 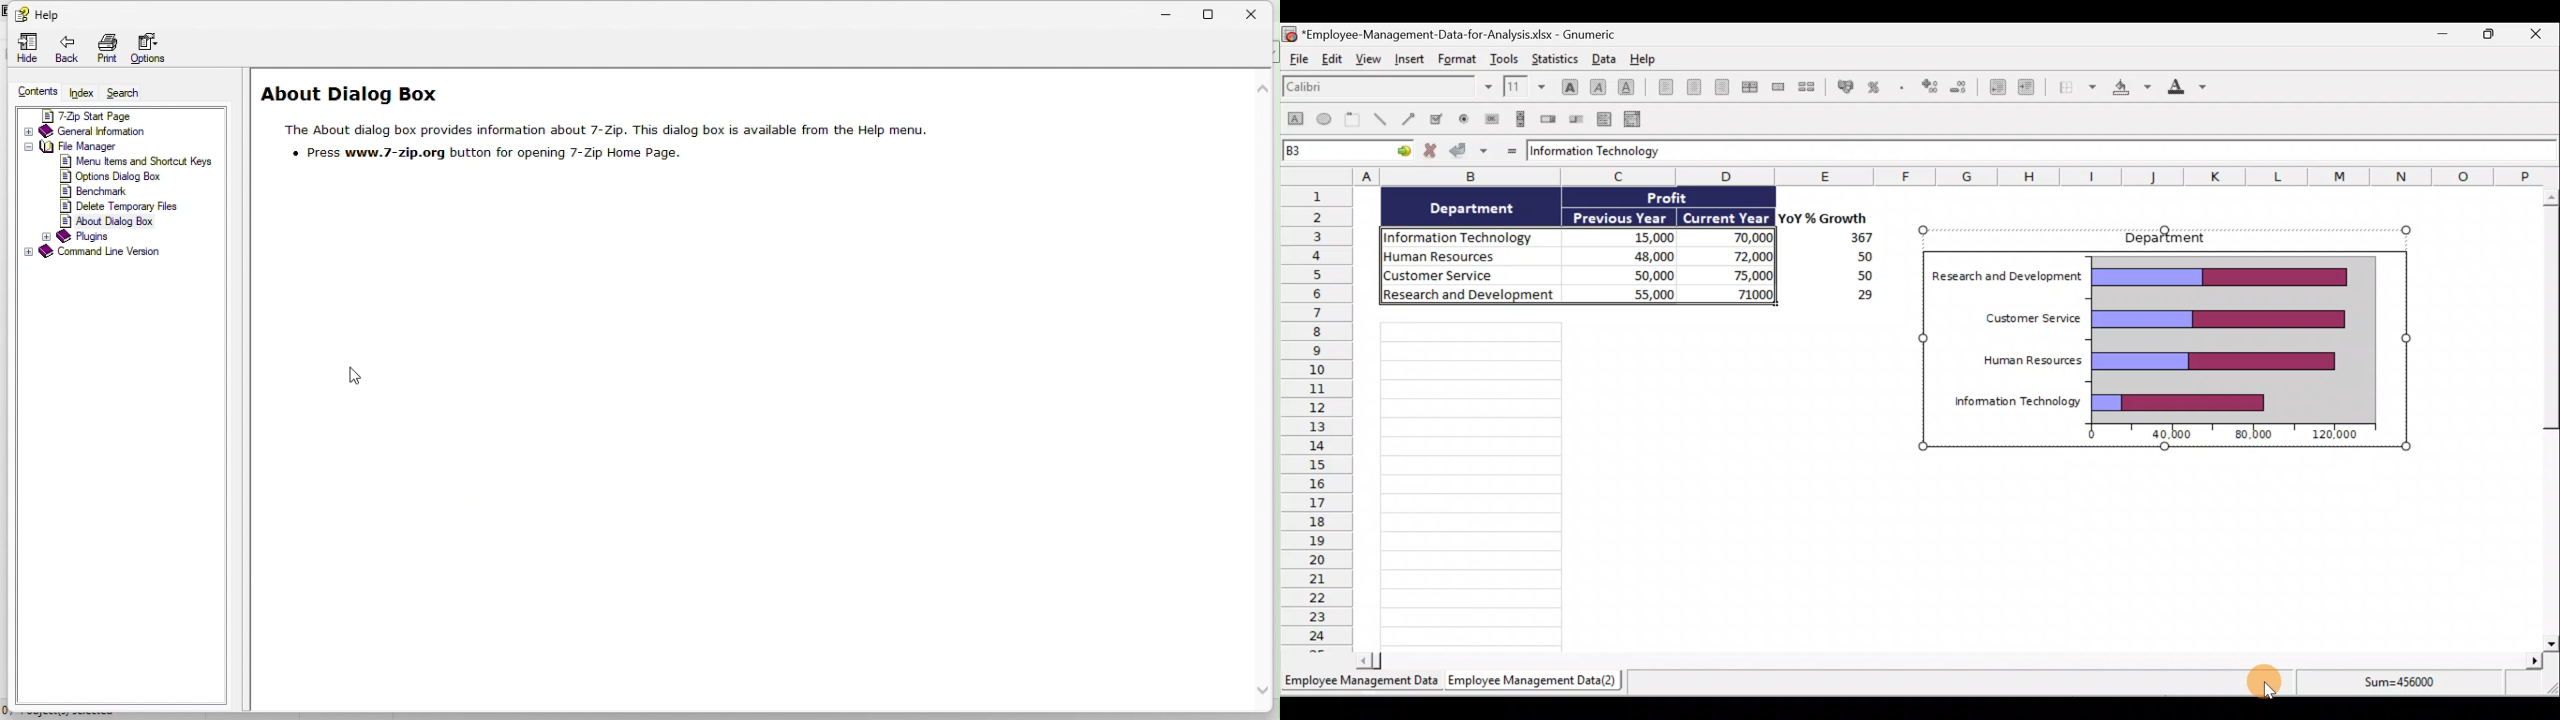 What do you see at coordinates (1855, 277) in the screenshot?
I see `50` at bounding box center [1855, 277].